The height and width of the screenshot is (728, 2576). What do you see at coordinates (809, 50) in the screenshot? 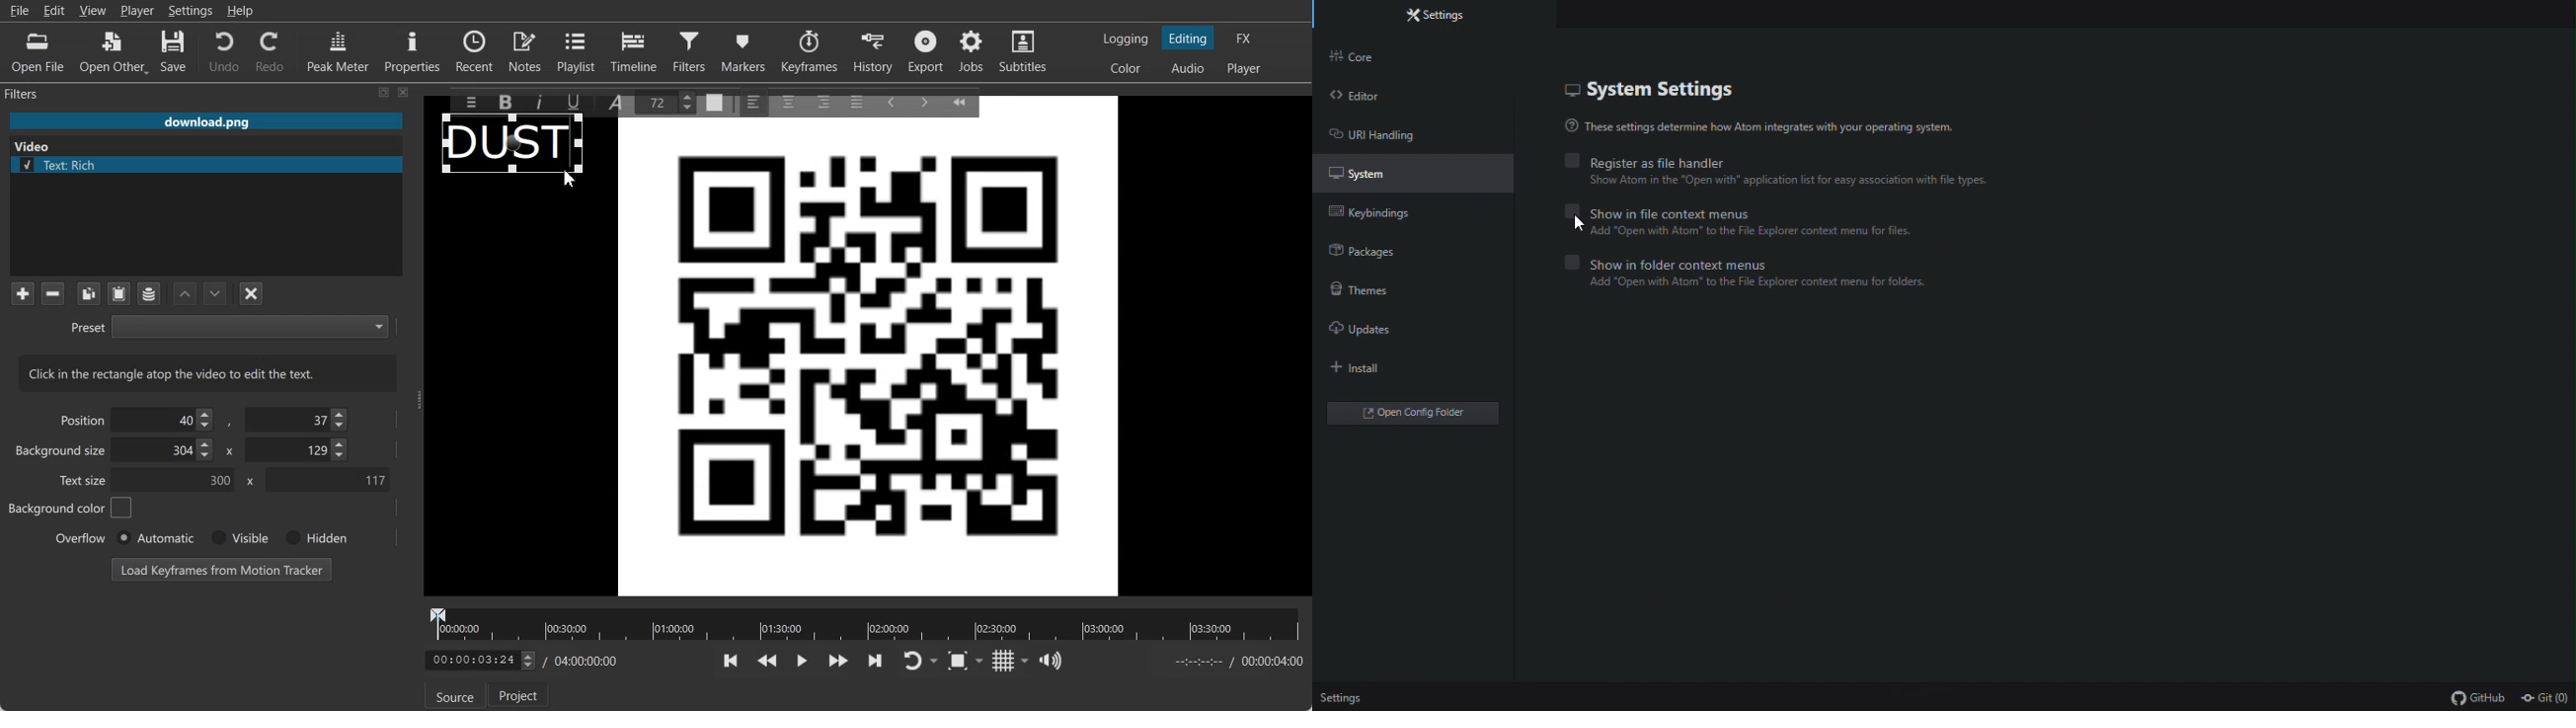
I see `Keyframes` at bounding box center [809, 50].